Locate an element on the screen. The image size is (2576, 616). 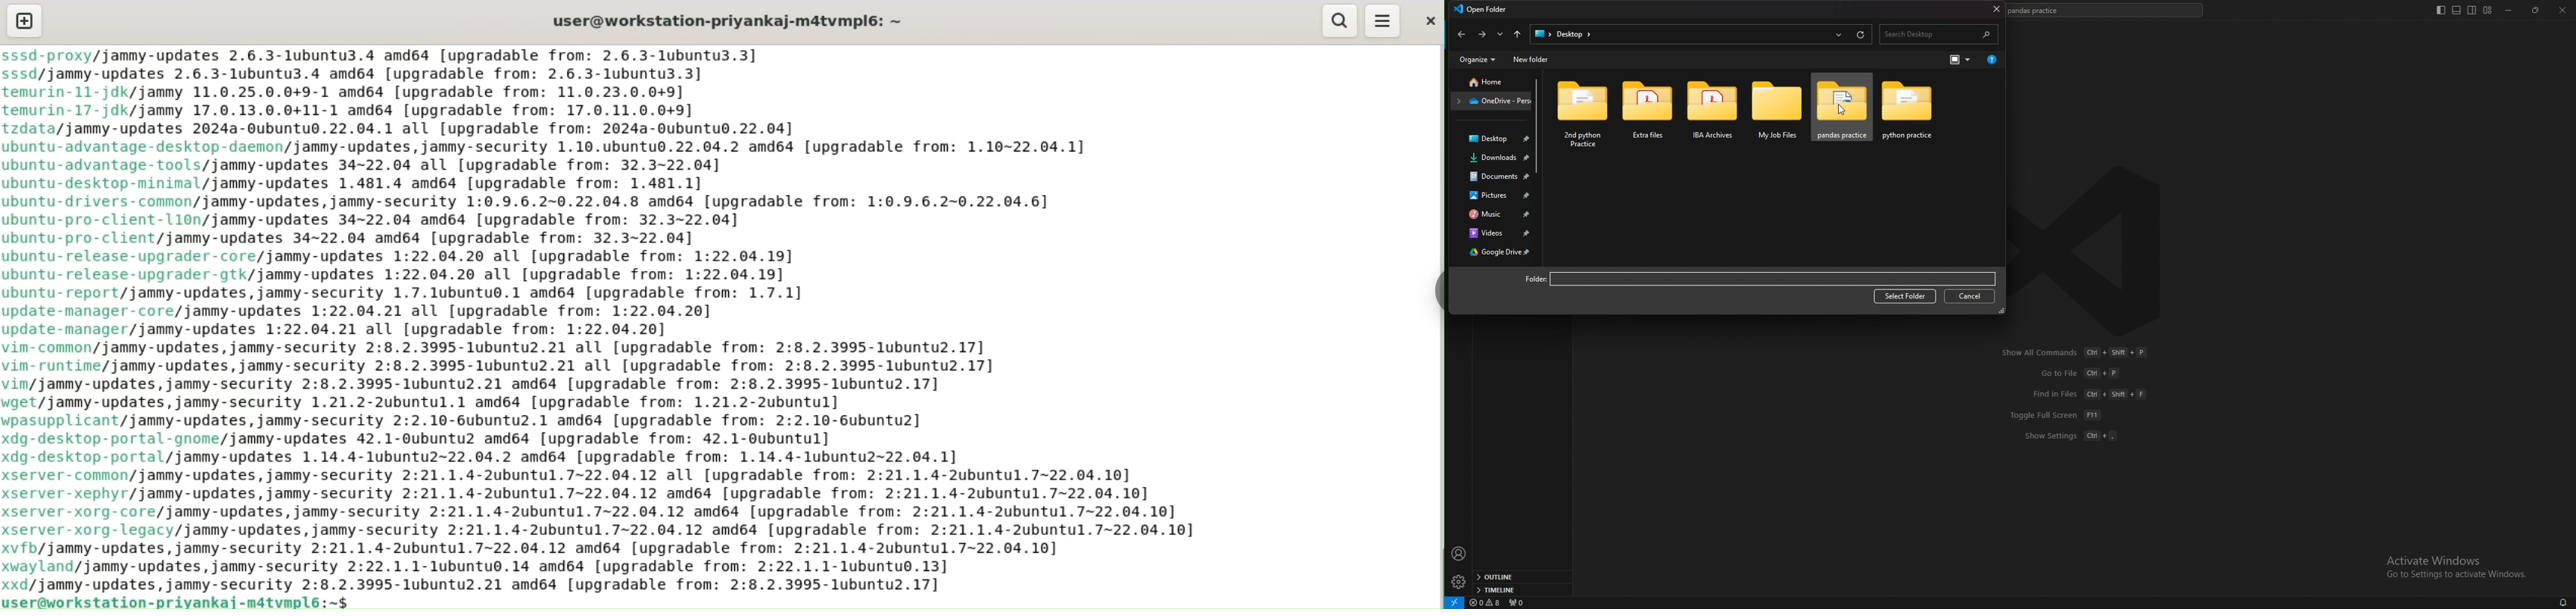
pandas practice is located at coordinates (1918, 114).